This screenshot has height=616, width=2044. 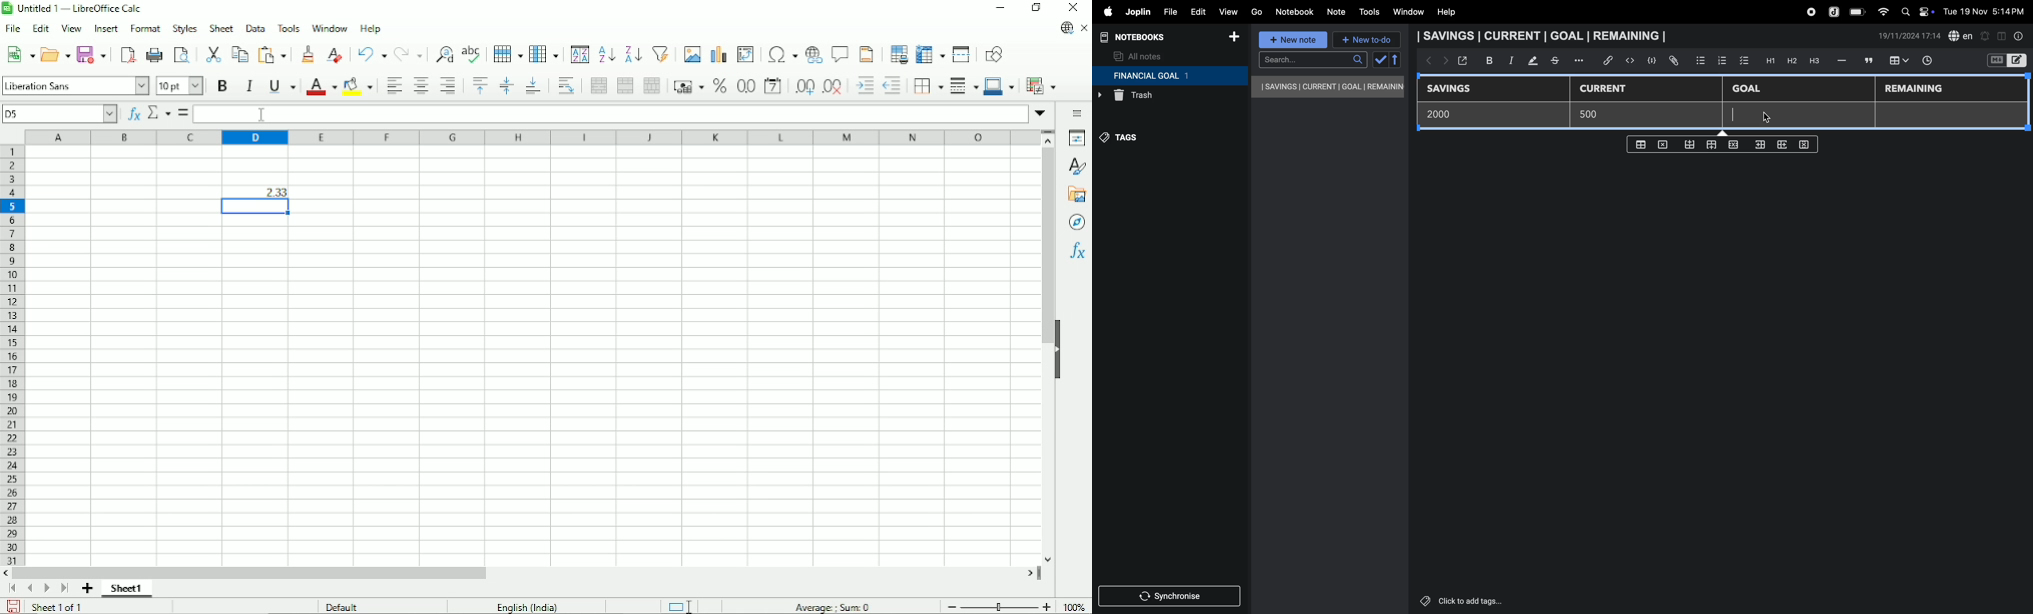 What do you see at coordinates (1770, 61) in the screenshot?
I see `H1` at bounding box center [1770, 61].